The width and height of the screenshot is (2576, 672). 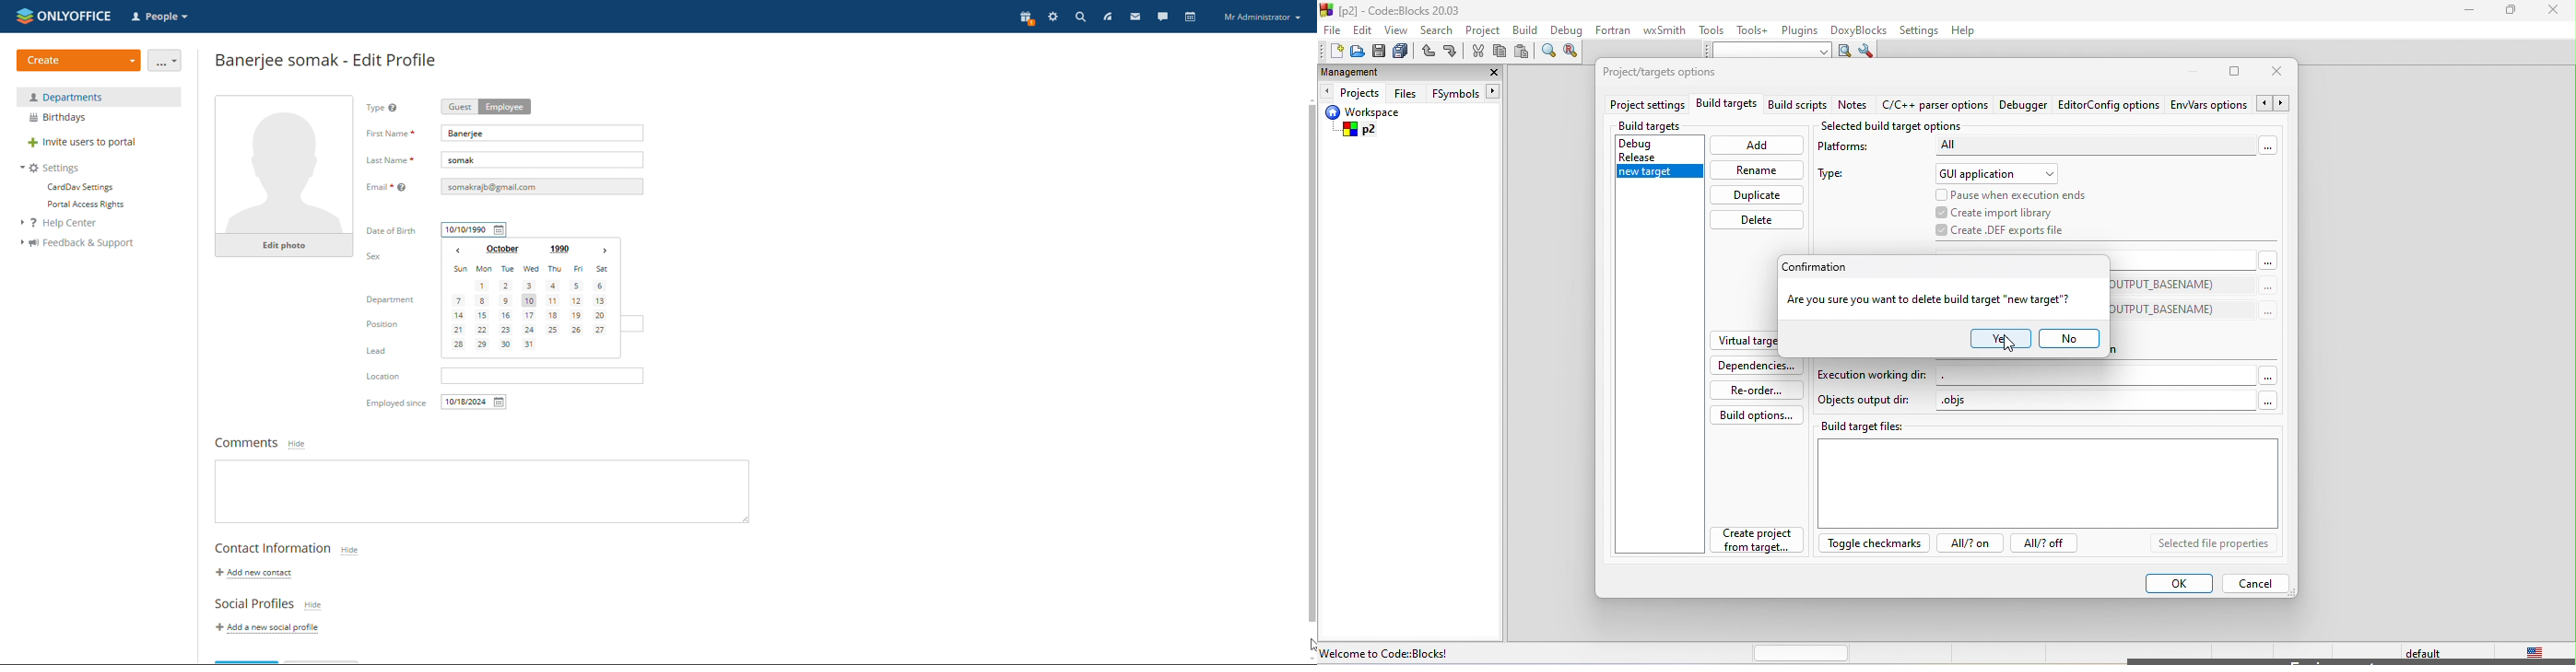 What do you see at coordinates (1855, 149) in the screenshot?
I see `platforms` at bounding box center [1855, 149].